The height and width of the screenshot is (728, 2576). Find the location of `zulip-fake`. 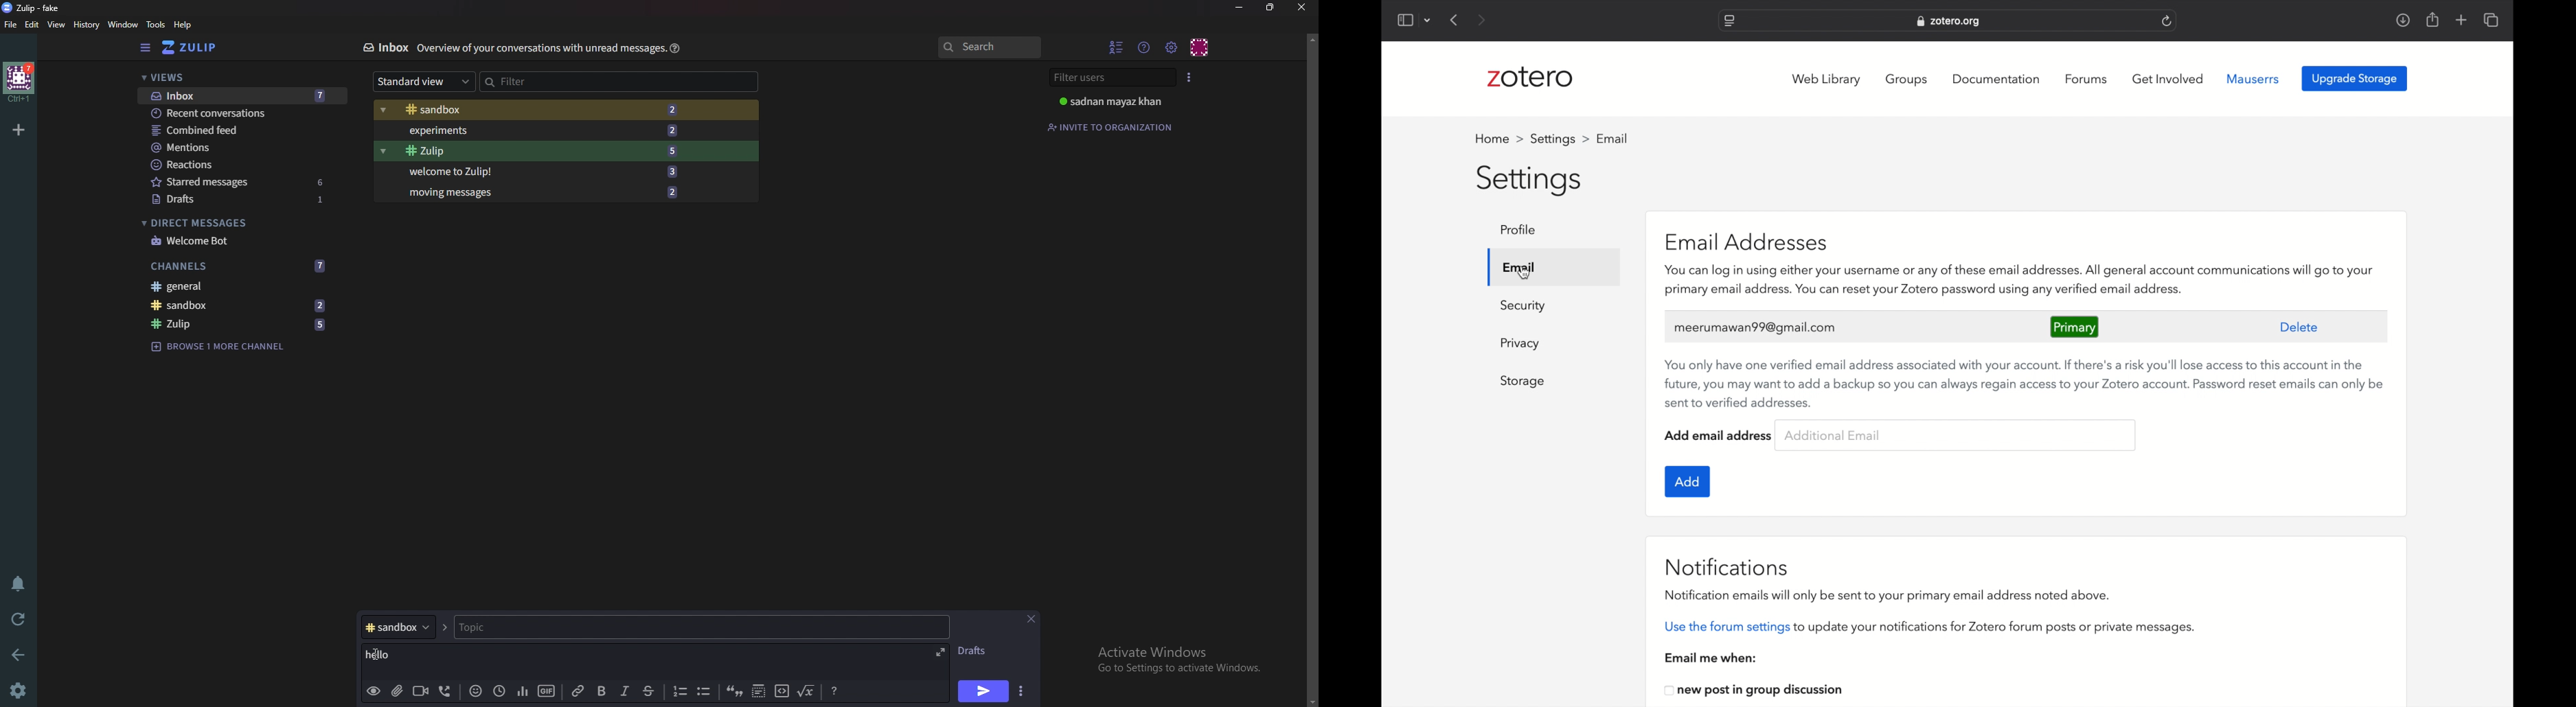

zulip-fake is located at coordinates (34, 8).